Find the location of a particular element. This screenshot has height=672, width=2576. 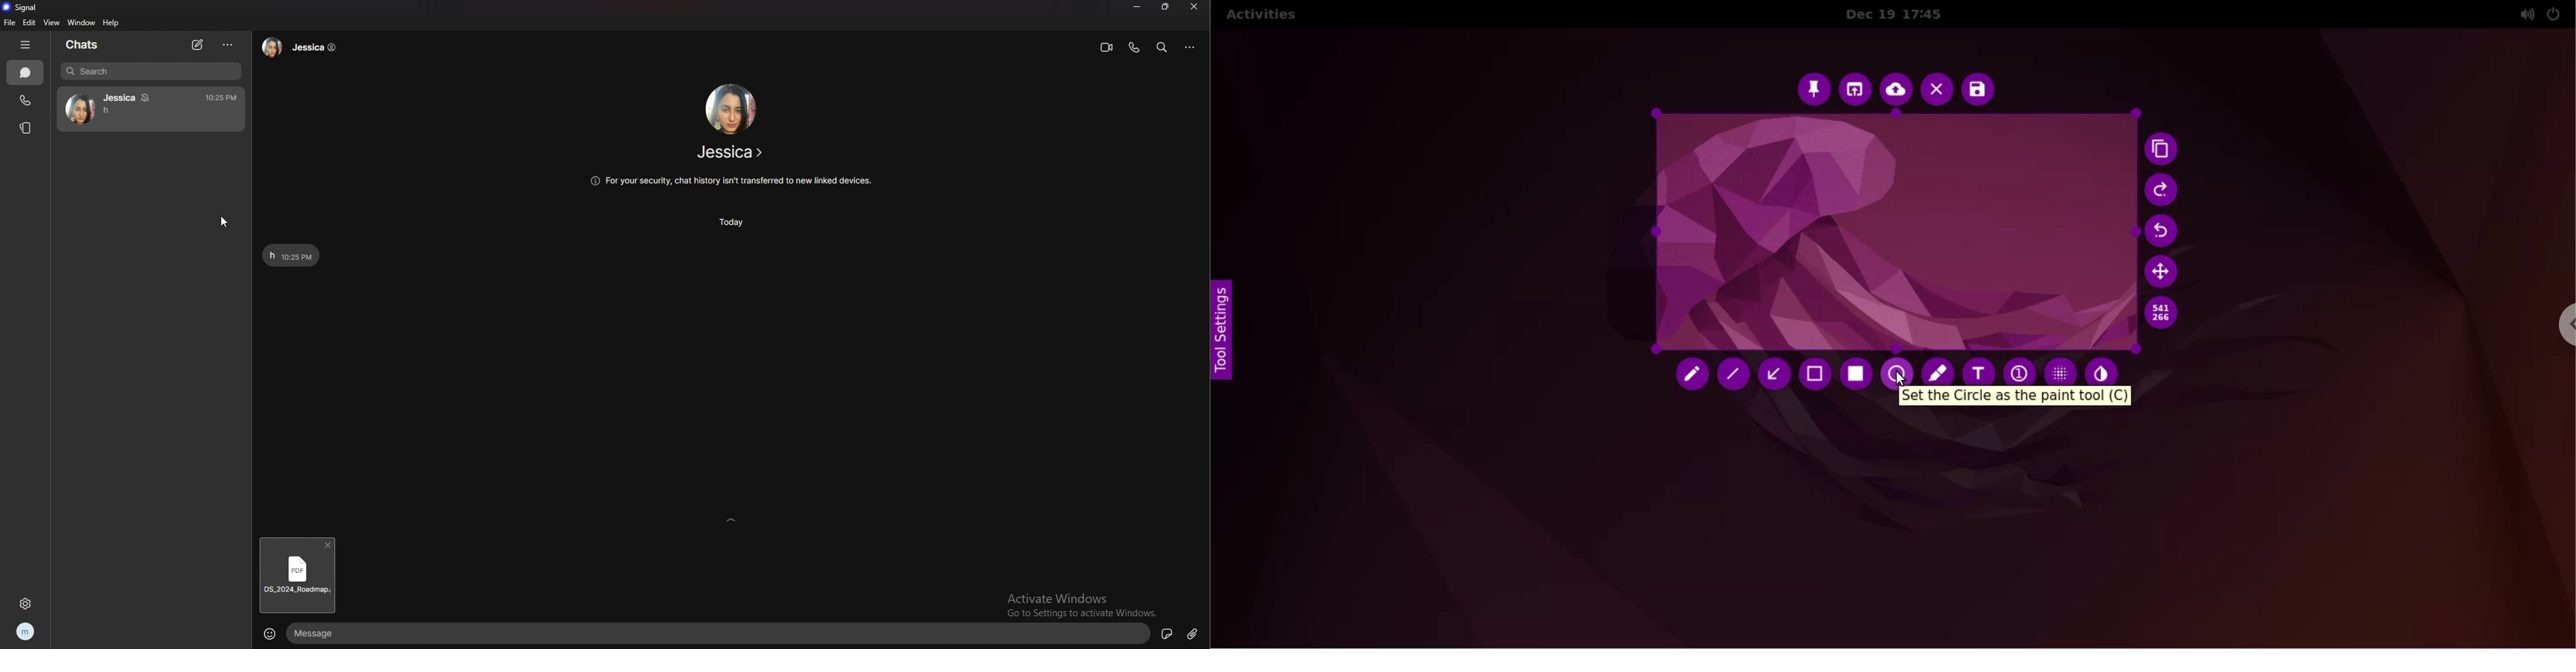

selected capture area is located at coordinates (1894, 233).